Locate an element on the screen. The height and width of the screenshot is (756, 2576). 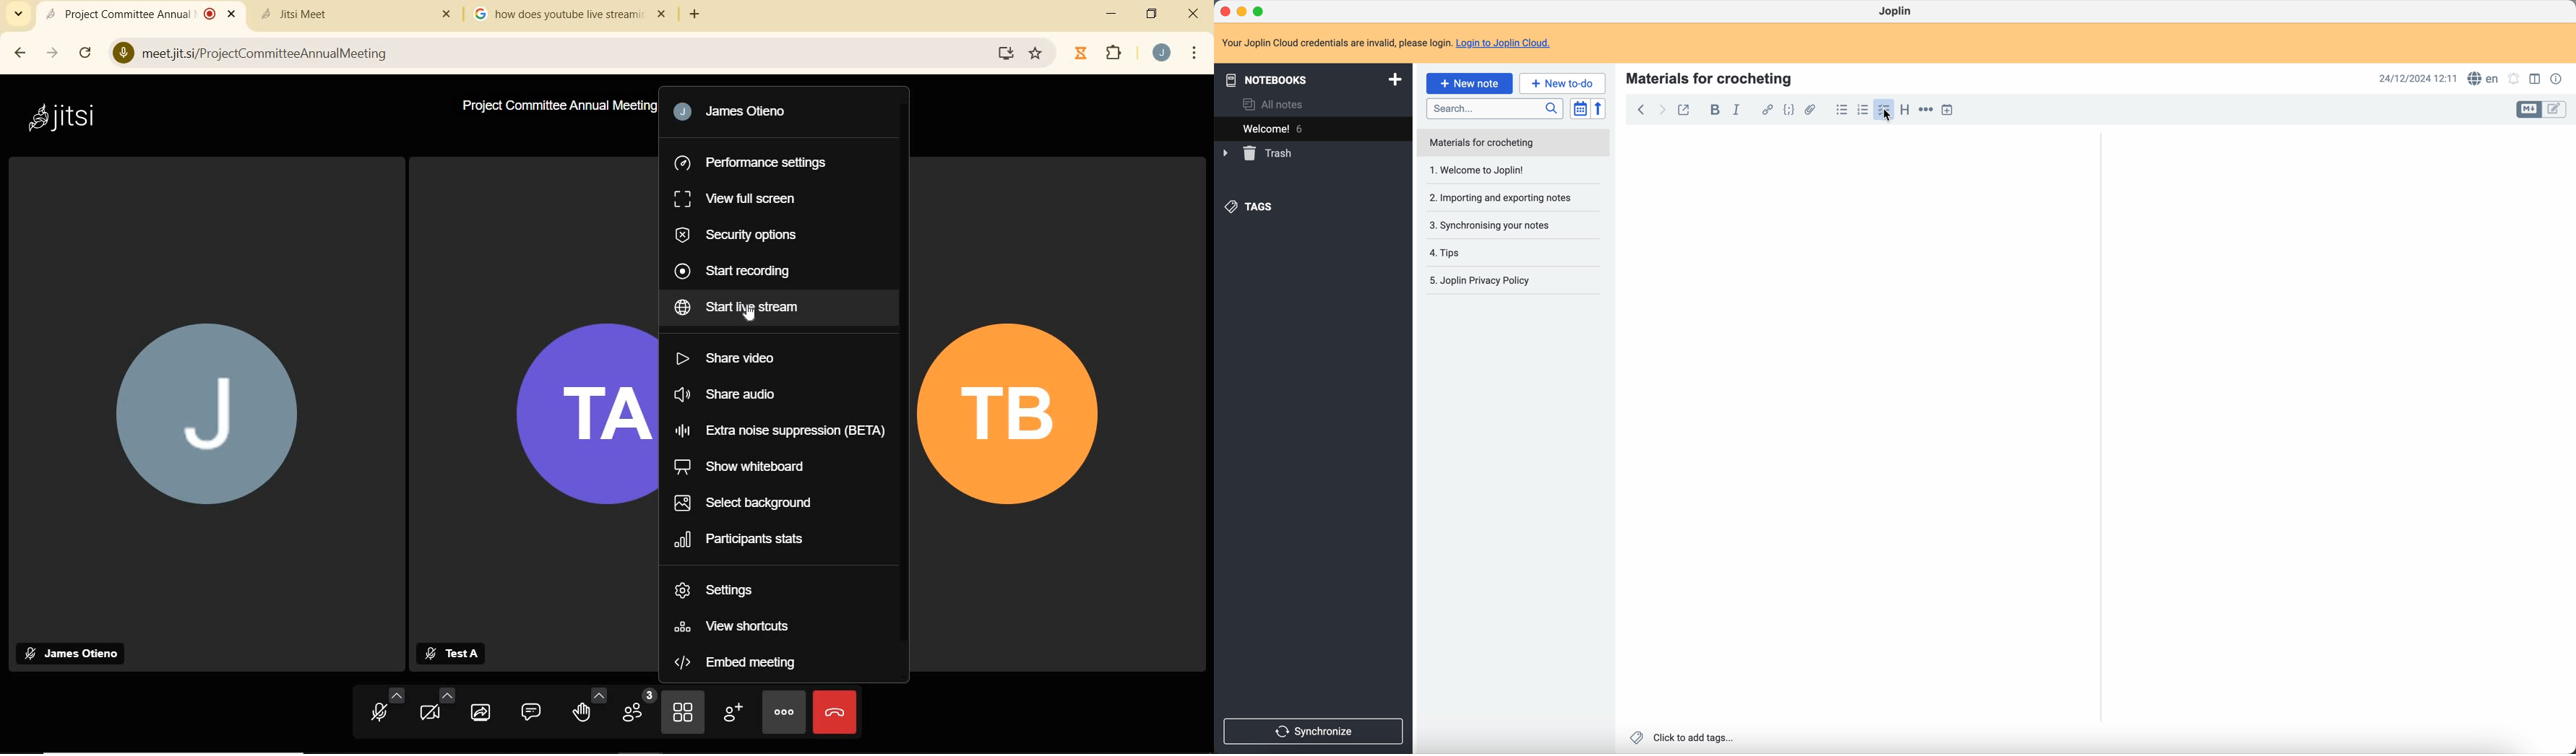
close is located at coordinates (1227, 11).